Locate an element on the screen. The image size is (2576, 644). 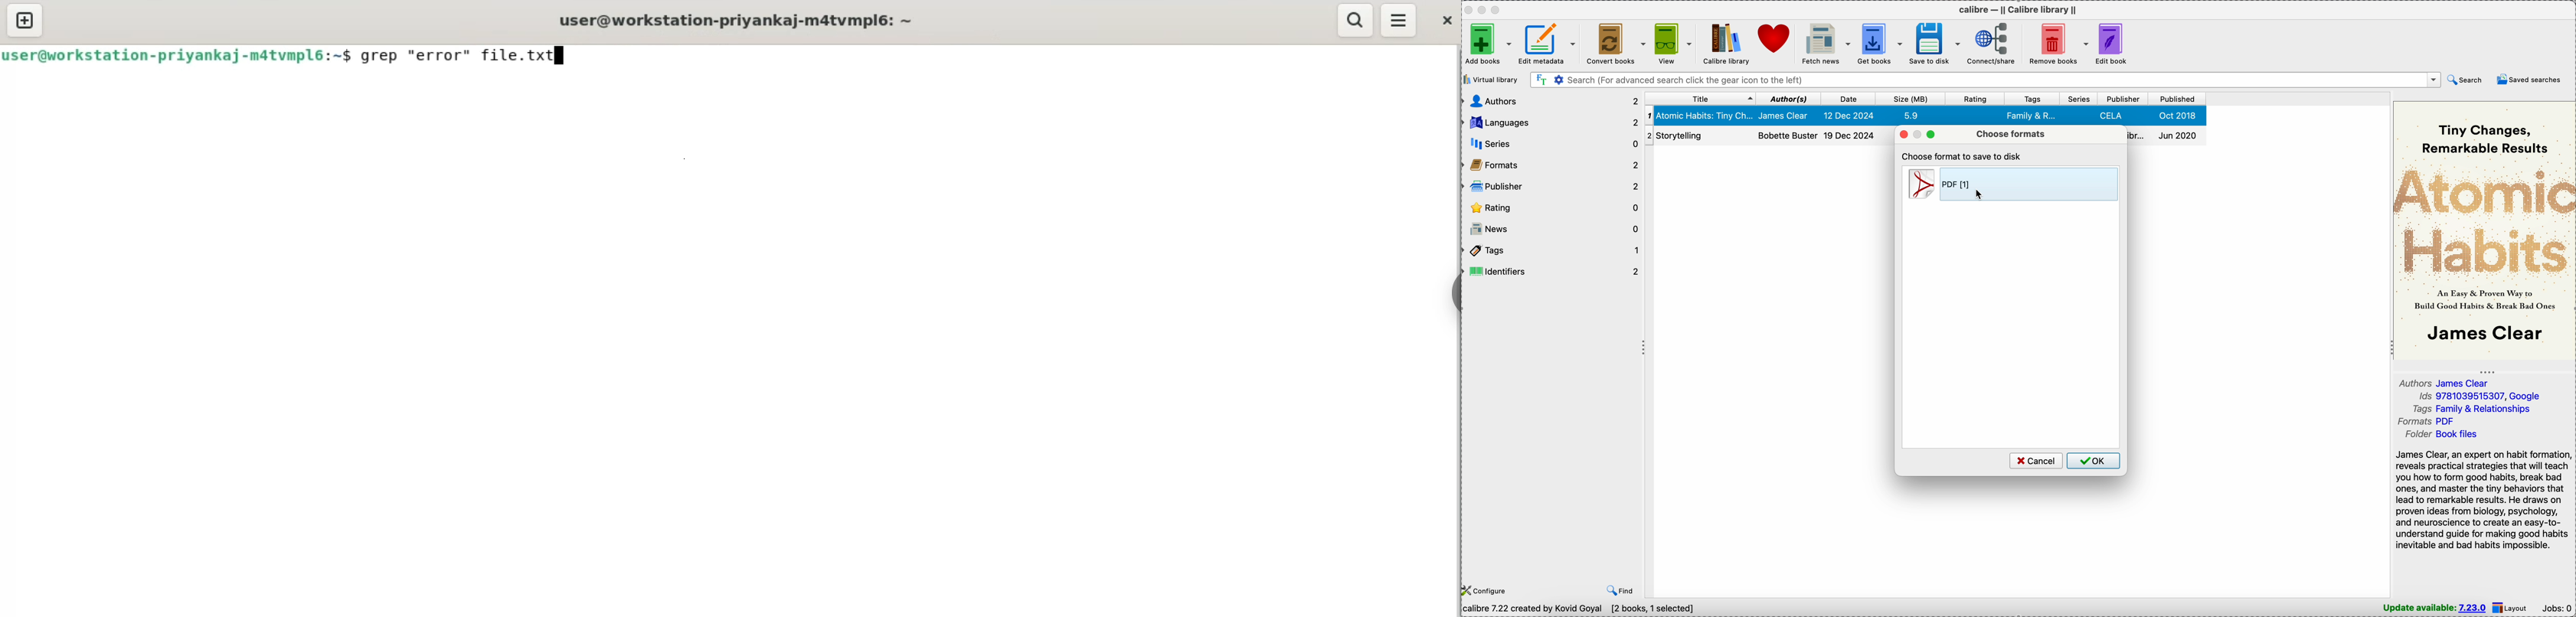
fetch news is located at coordinates (1824, 43).